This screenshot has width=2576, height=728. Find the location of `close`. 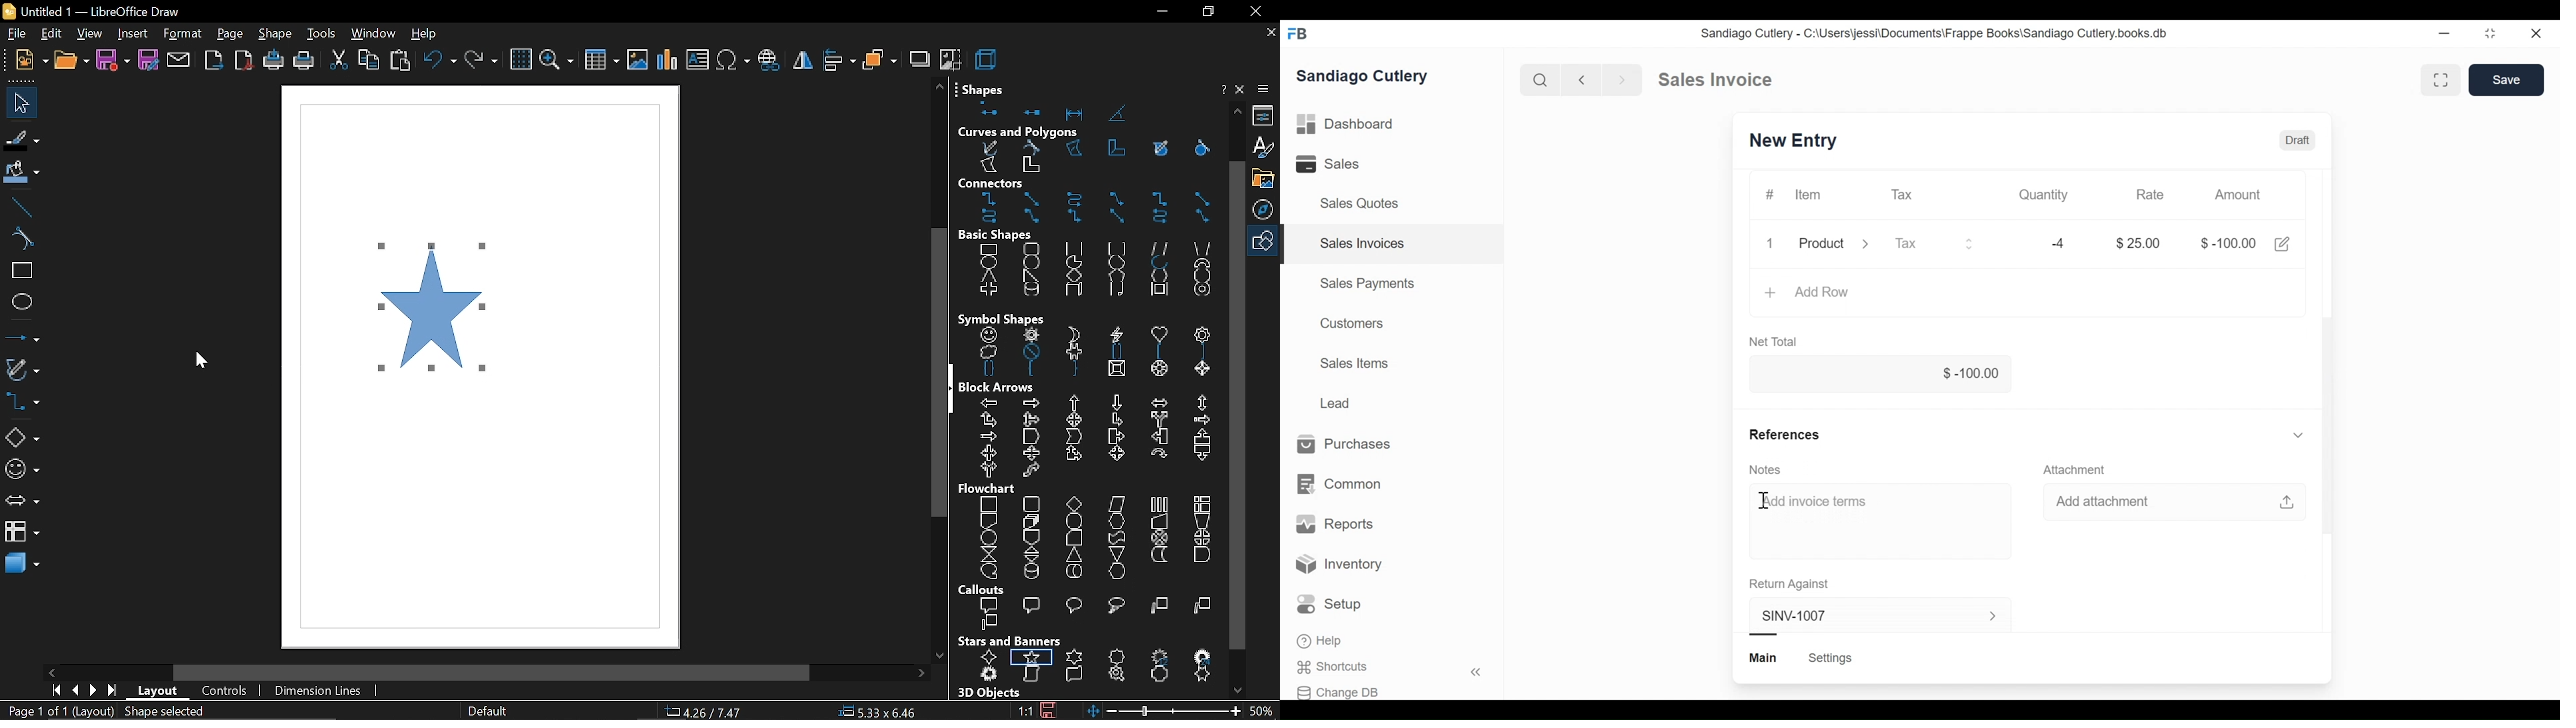

close is located at coordinates (1243, 89).